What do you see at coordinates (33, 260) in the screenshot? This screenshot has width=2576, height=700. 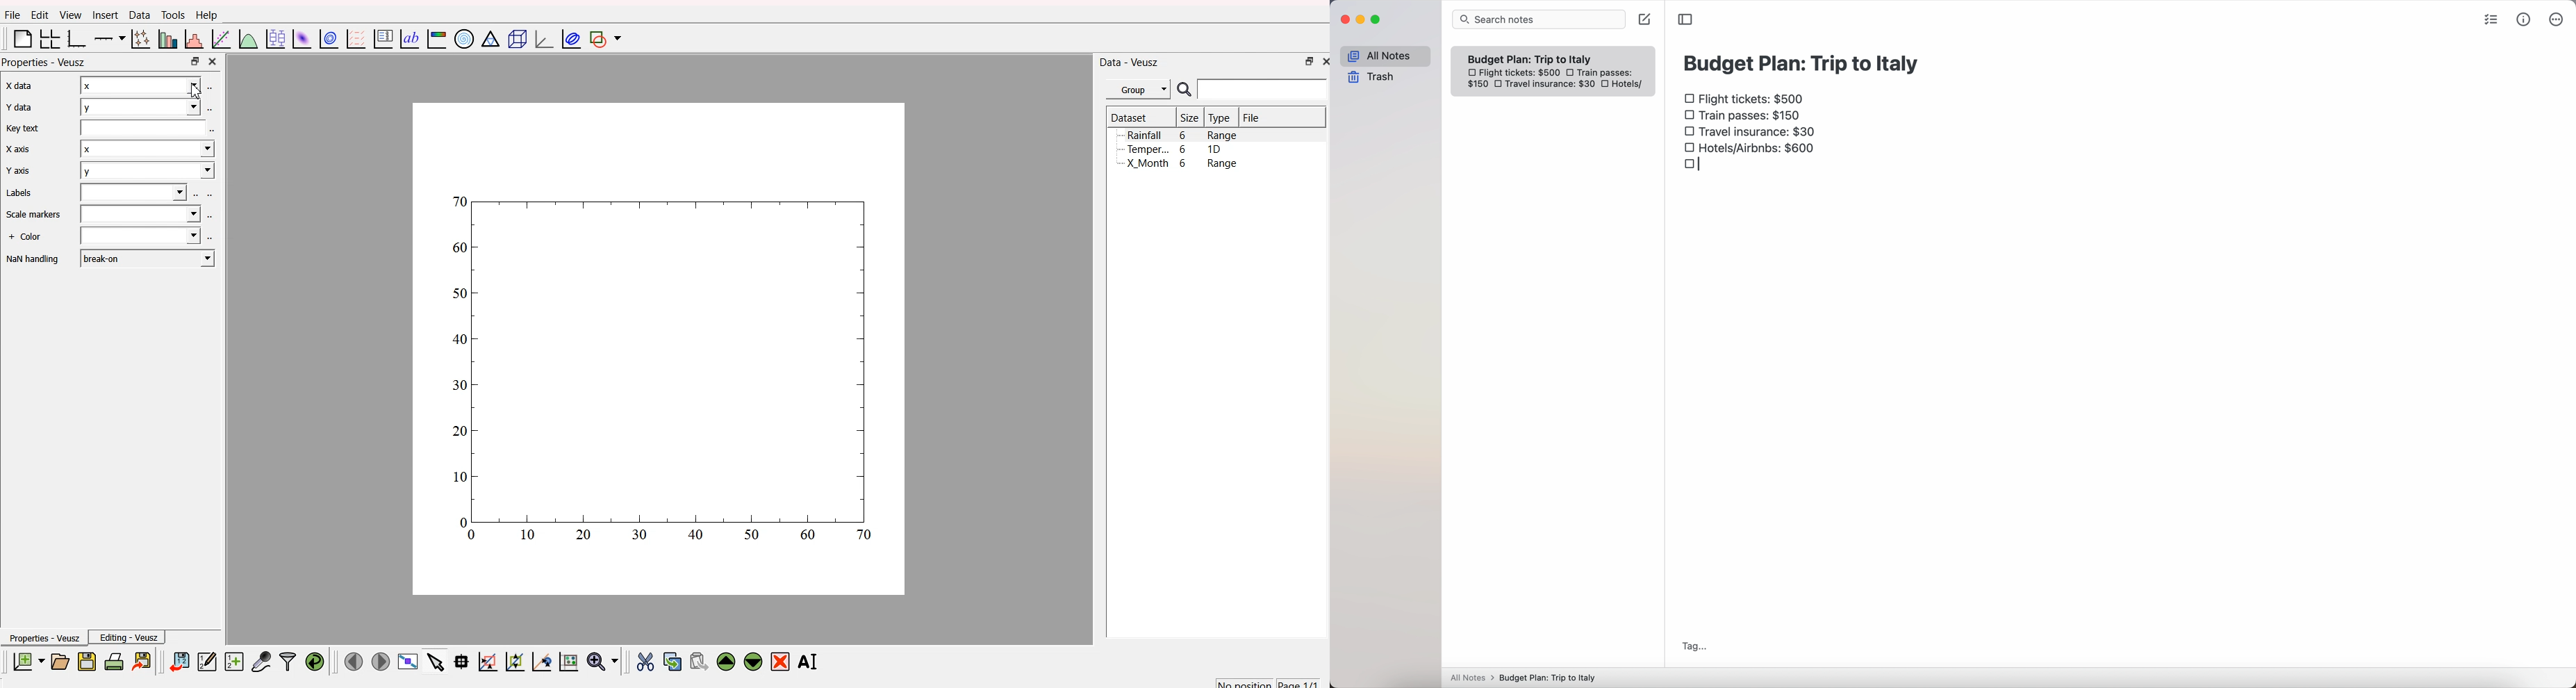 I see `NaN handling` at bounding box center [33, 260].